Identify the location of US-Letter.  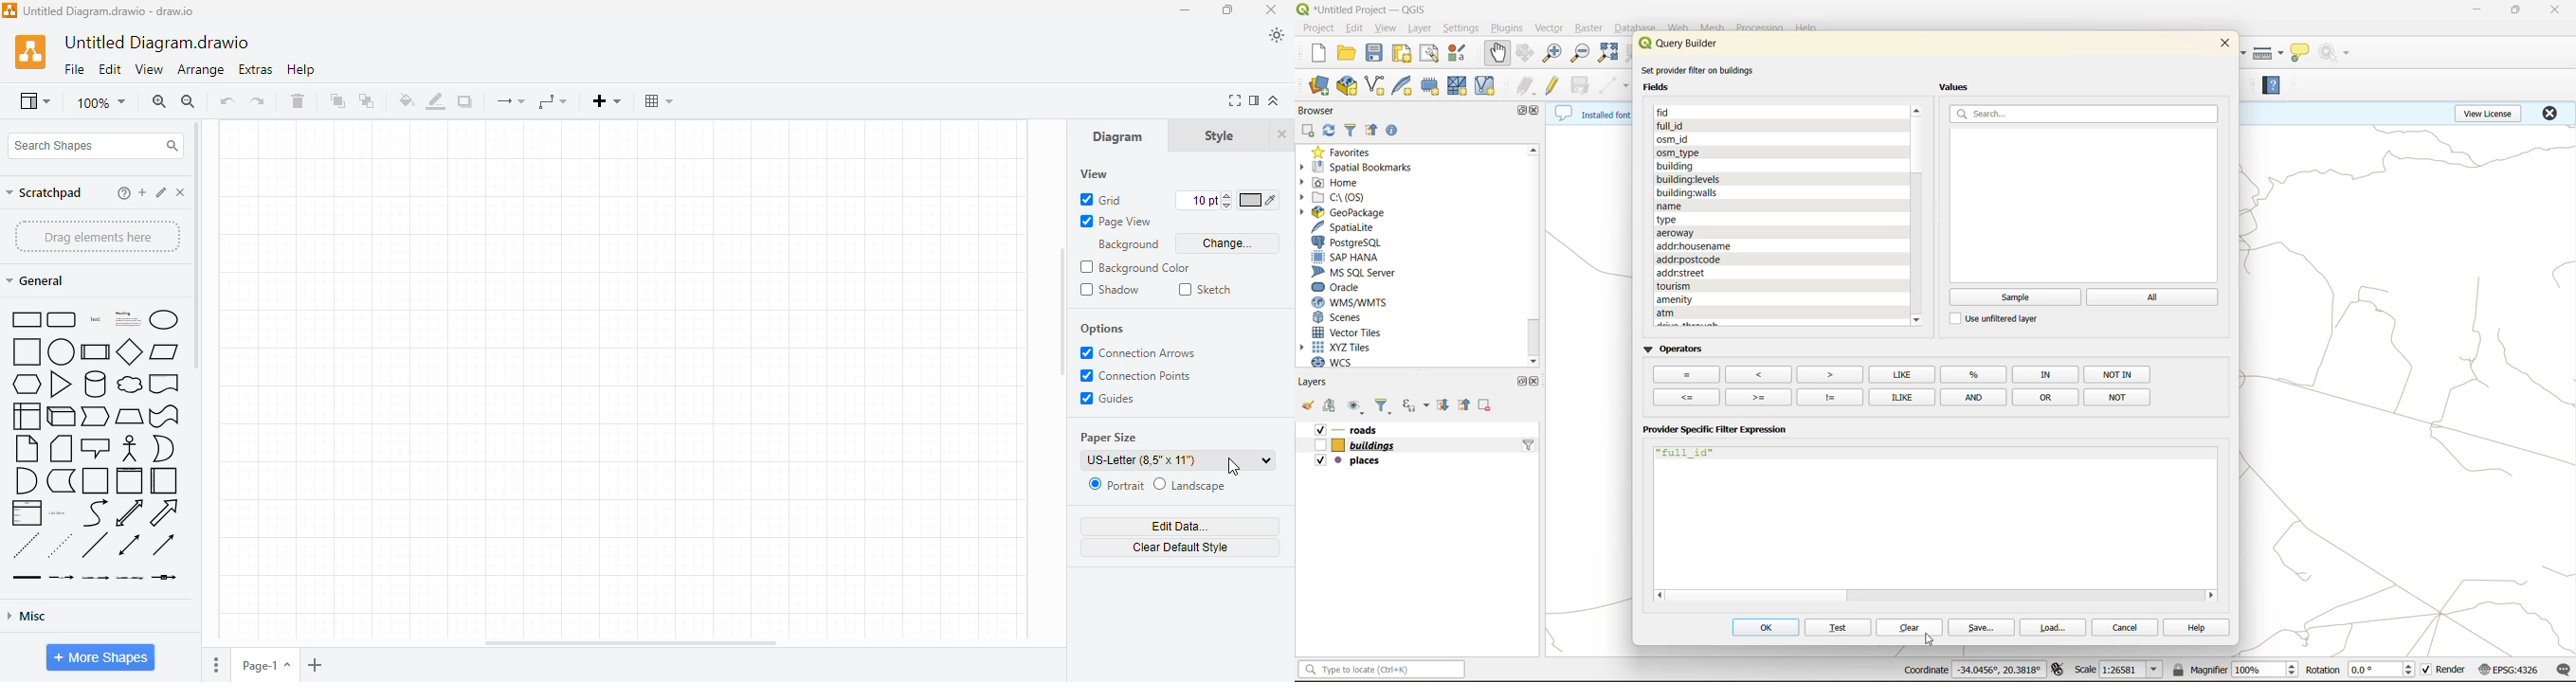
(1177, 459).